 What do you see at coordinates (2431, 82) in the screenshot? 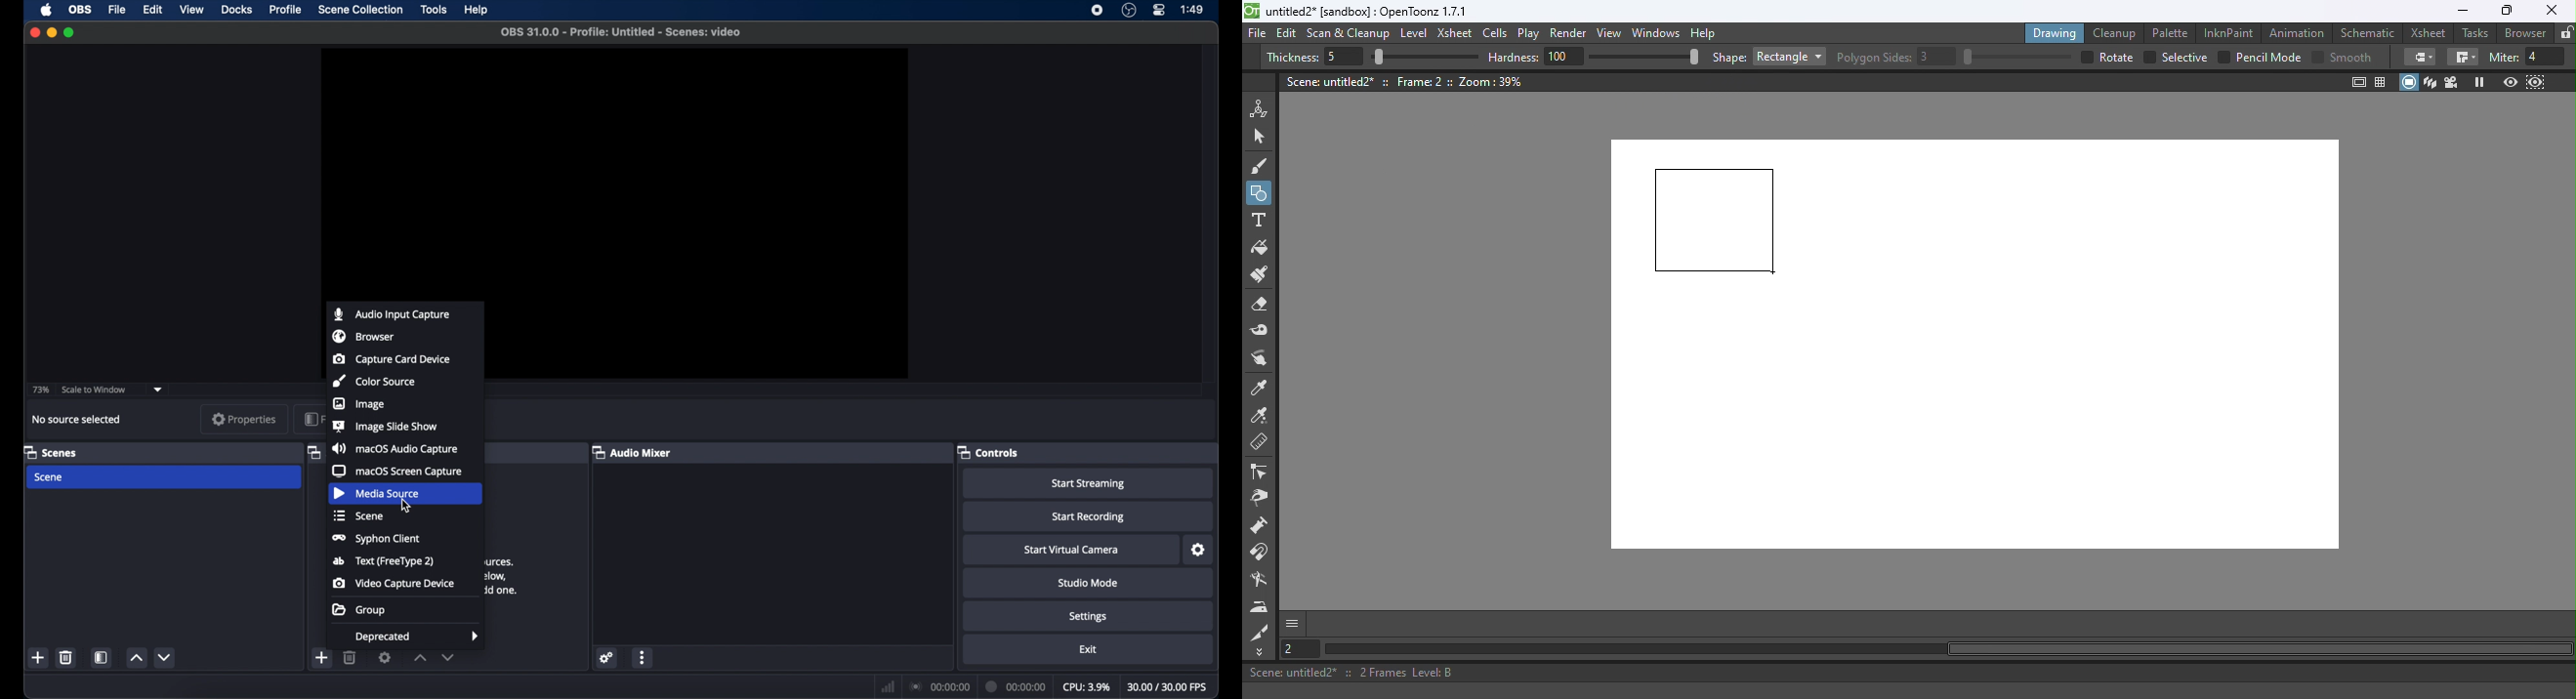
I see `3D View` at bounding box center [2431, 82].